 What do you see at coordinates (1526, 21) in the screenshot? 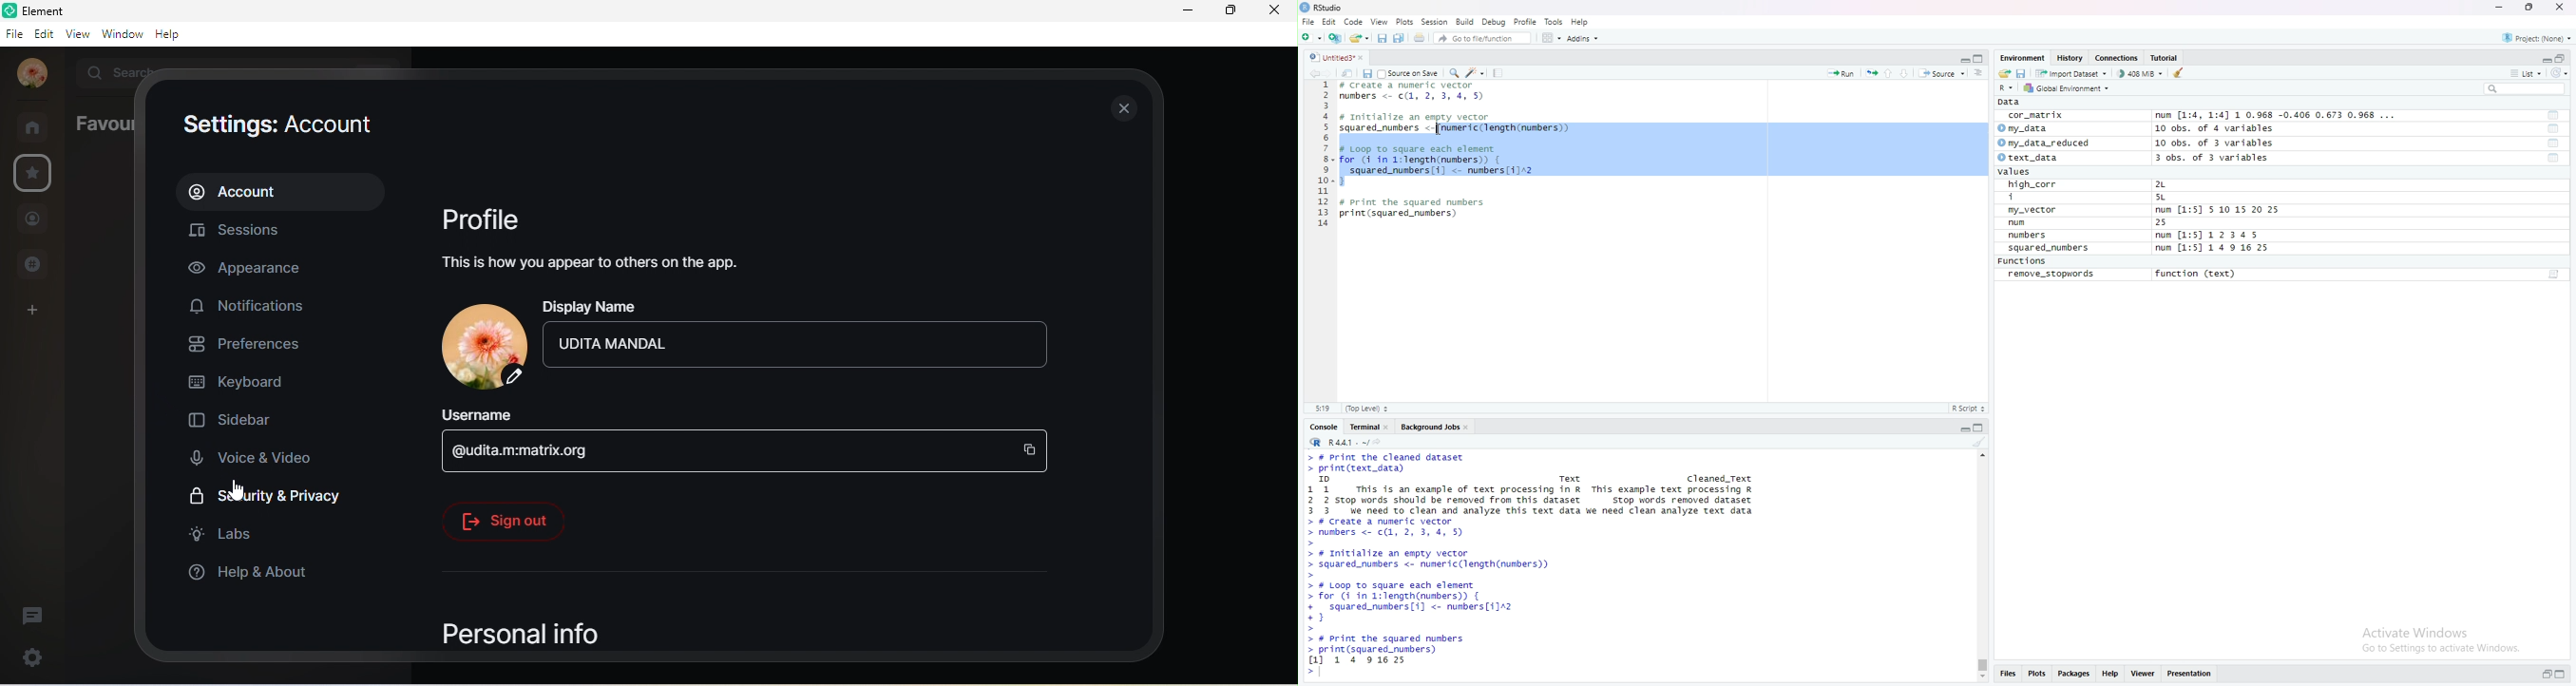
I see `Profile` at bounding box center [1526, 21].